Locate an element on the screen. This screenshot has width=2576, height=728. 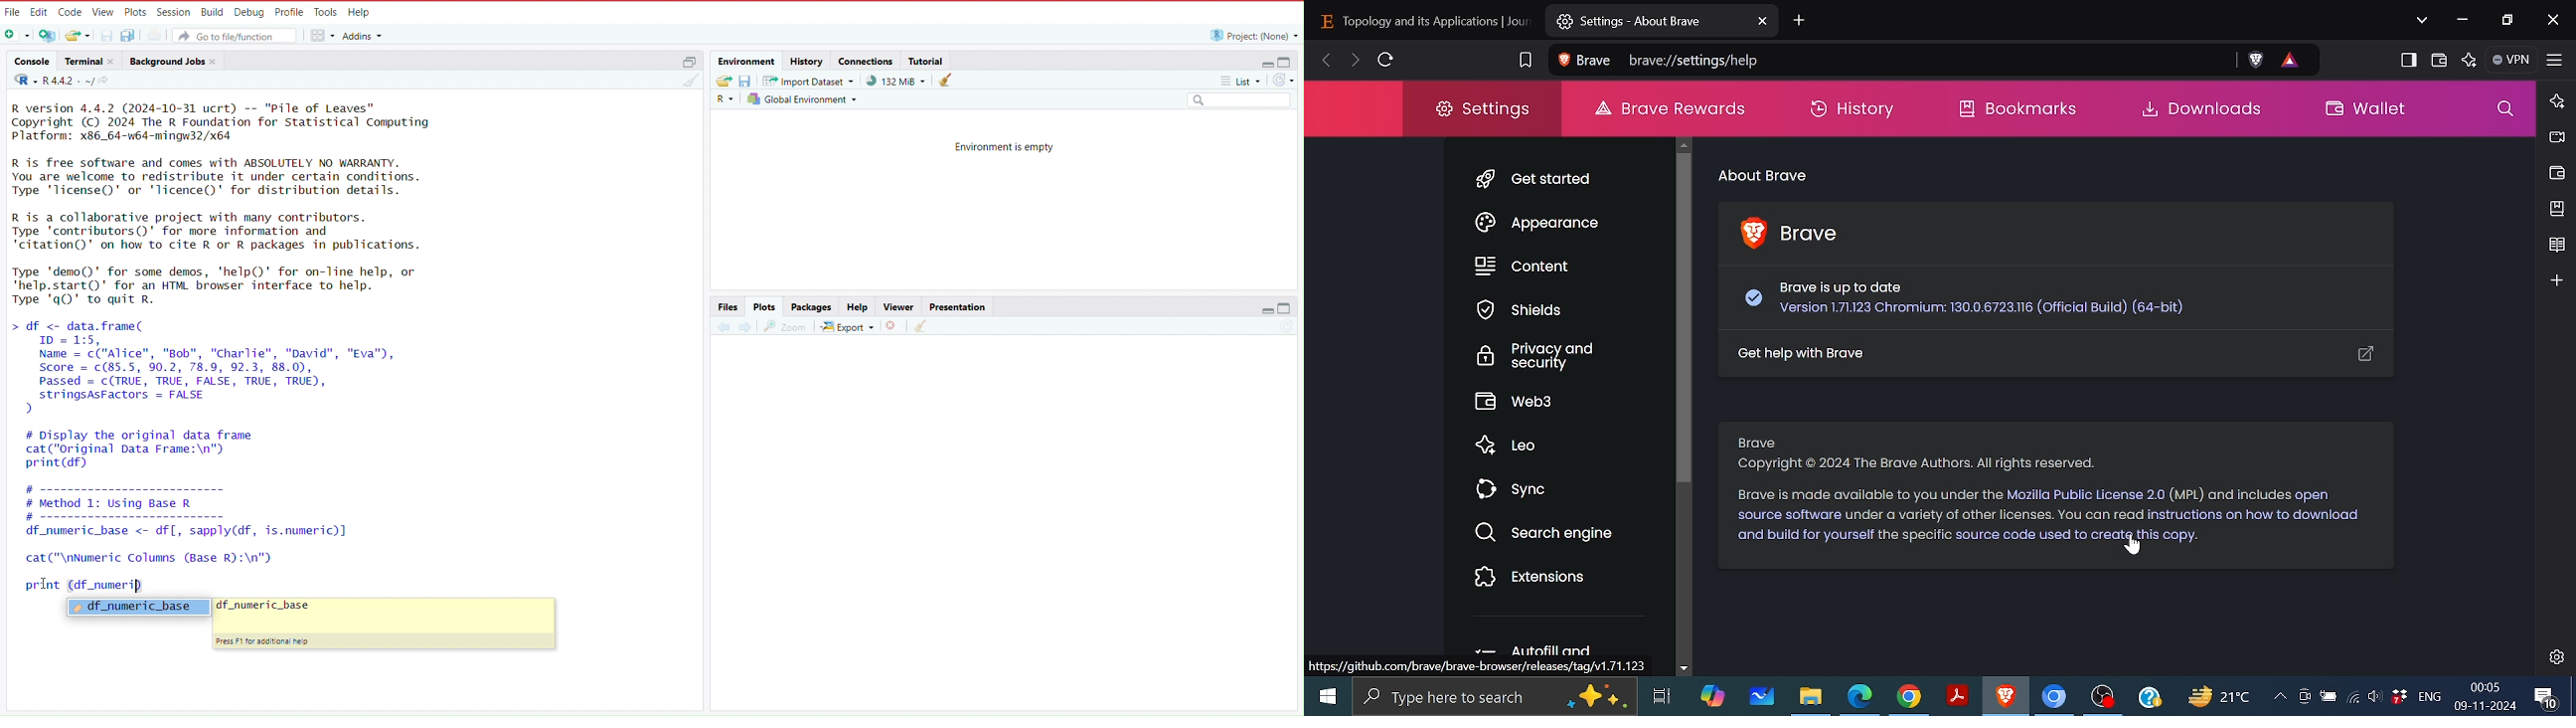
Packages is located at coordinates (810, 306).